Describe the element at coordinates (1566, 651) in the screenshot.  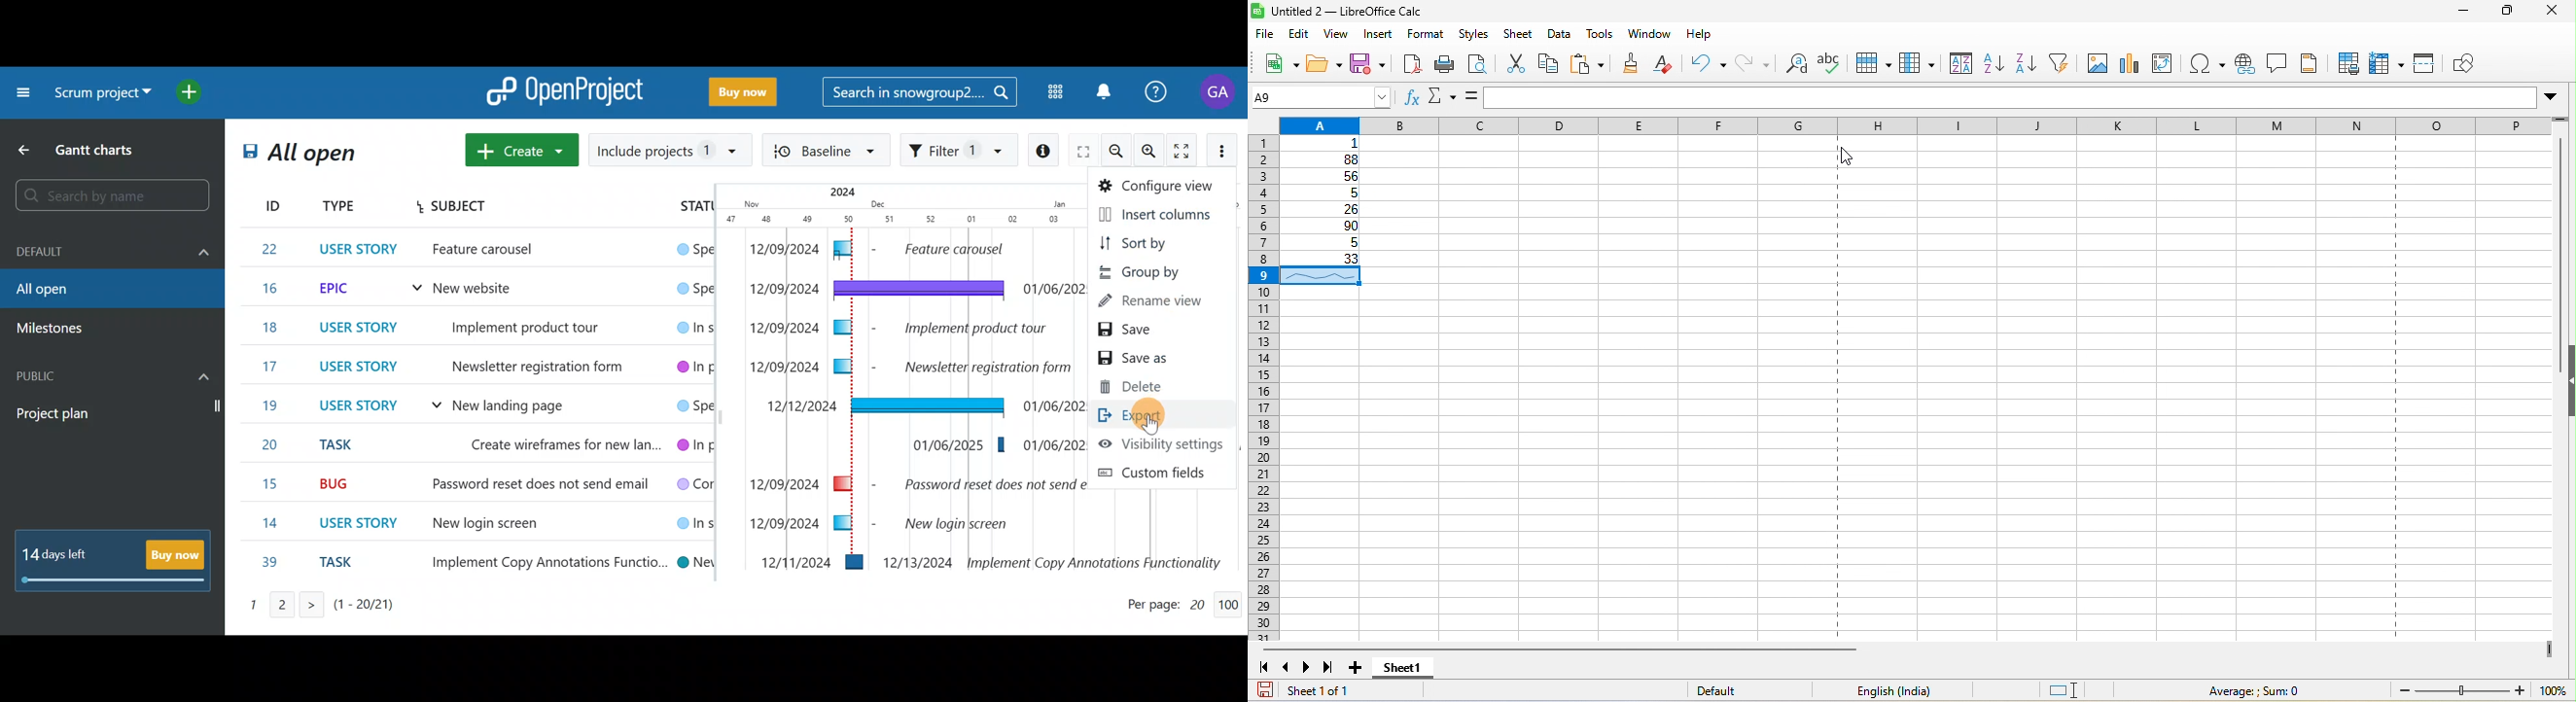
I see `horizontal scroll bar` at that location.